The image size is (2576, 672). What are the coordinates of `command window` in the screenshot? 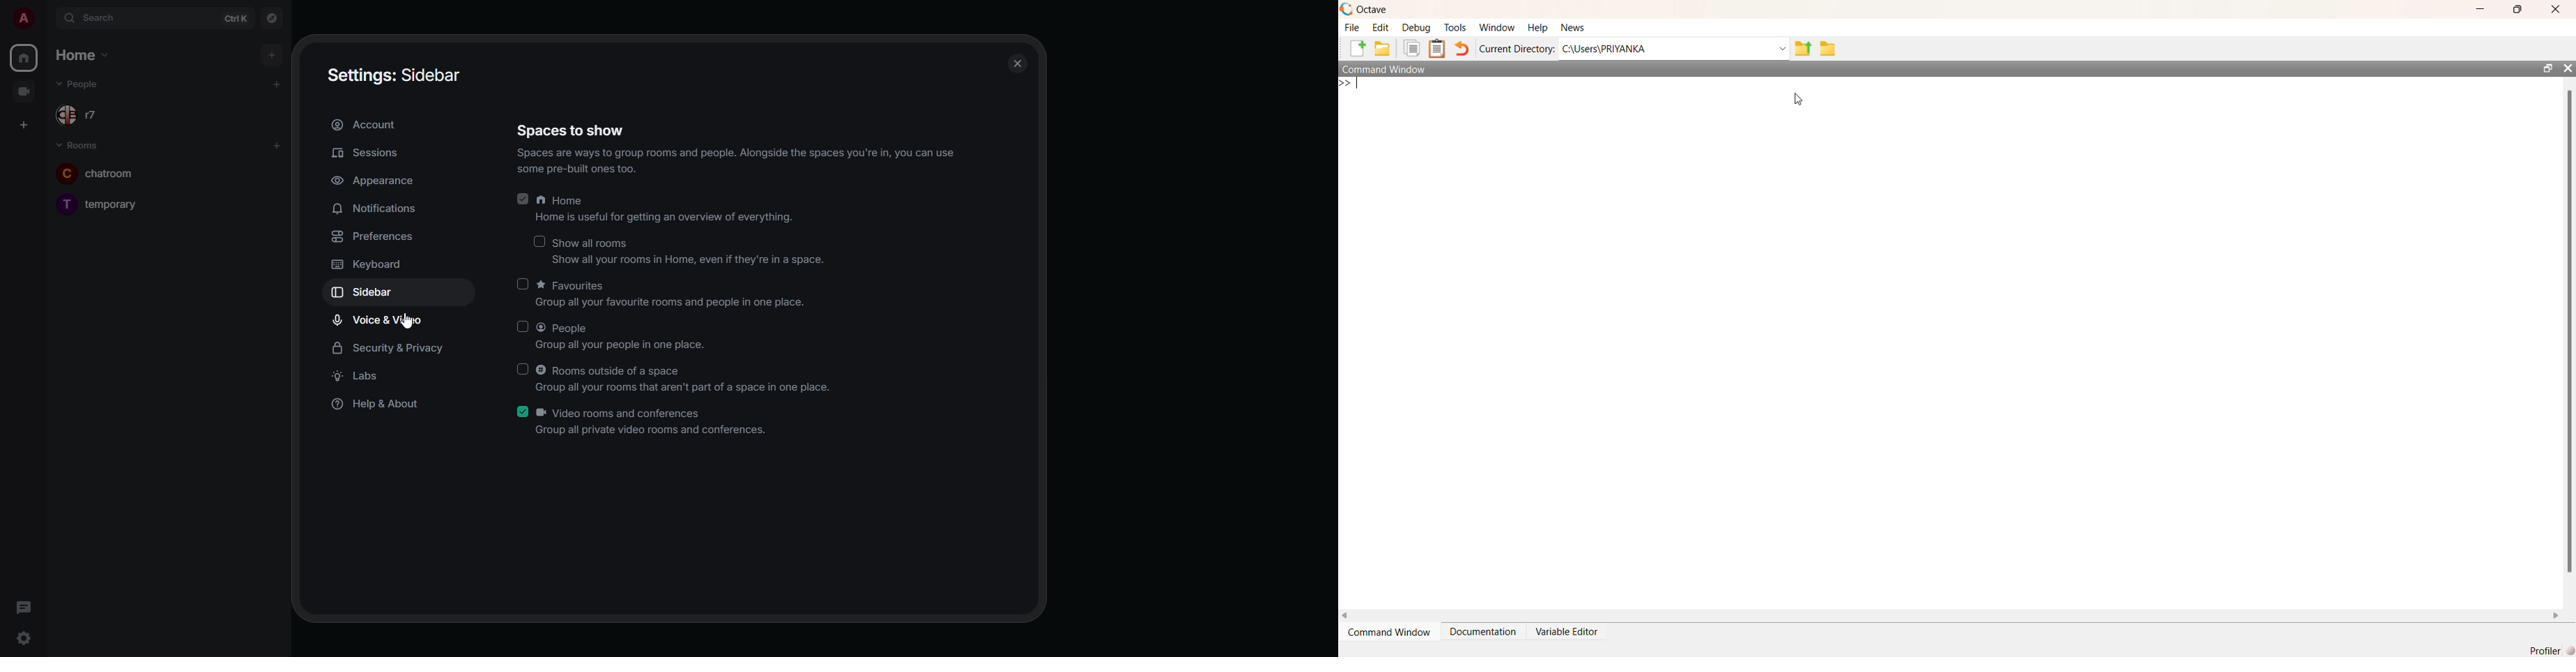 It's located at (1387, 634).